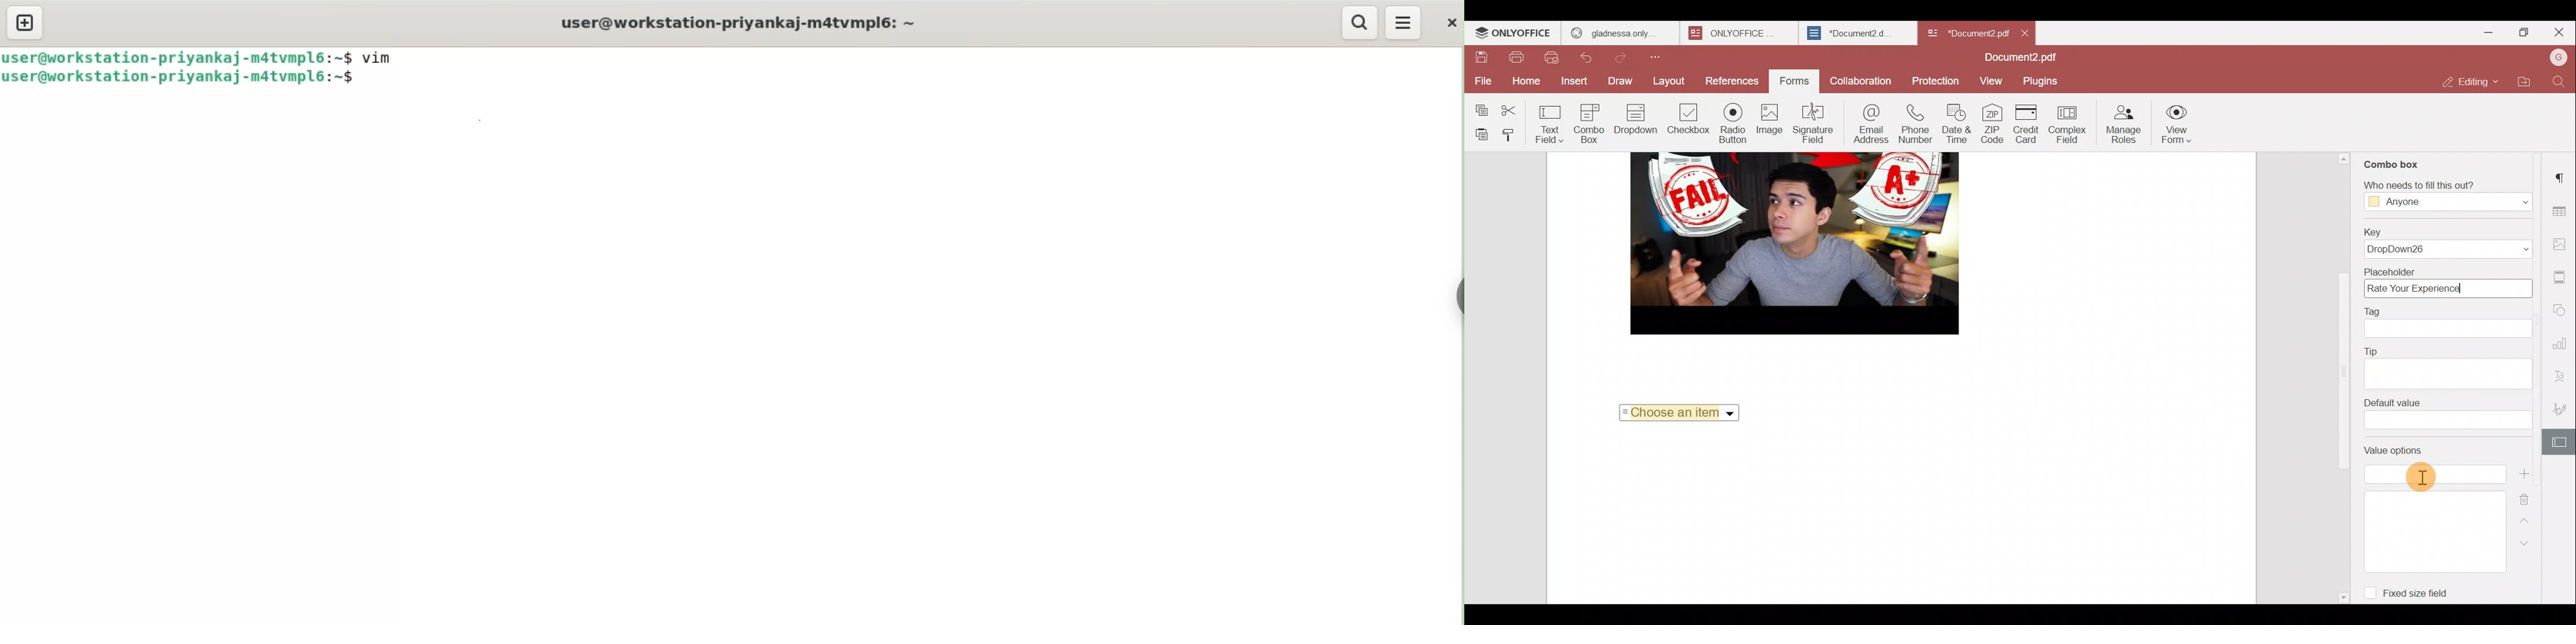 Image resolution: width=2576 pixels, height=644 pixels. What do you see at coordinates (2178, 122) in the screenshot?
I see `View form` at bounding box center [2178, 122].